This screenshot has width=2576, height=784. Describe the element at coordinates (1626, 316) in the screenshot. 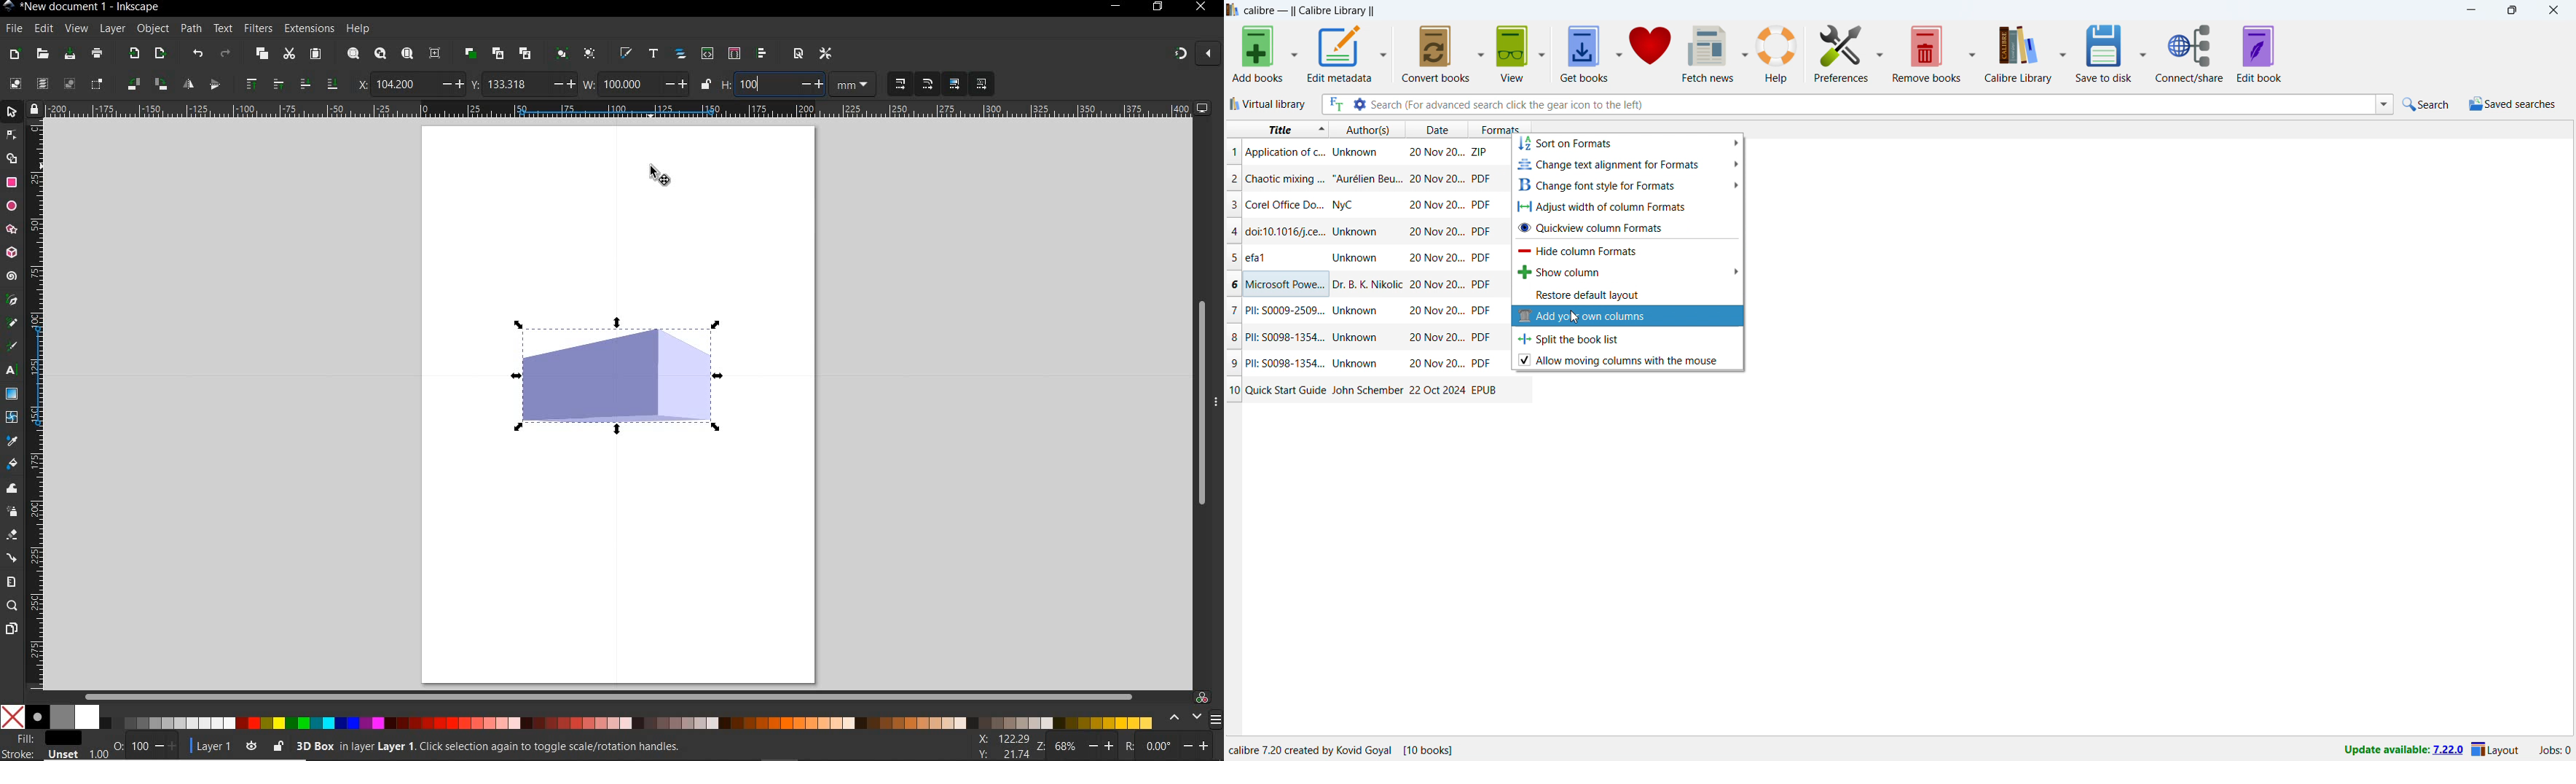

I see `add your own columns` at that location.